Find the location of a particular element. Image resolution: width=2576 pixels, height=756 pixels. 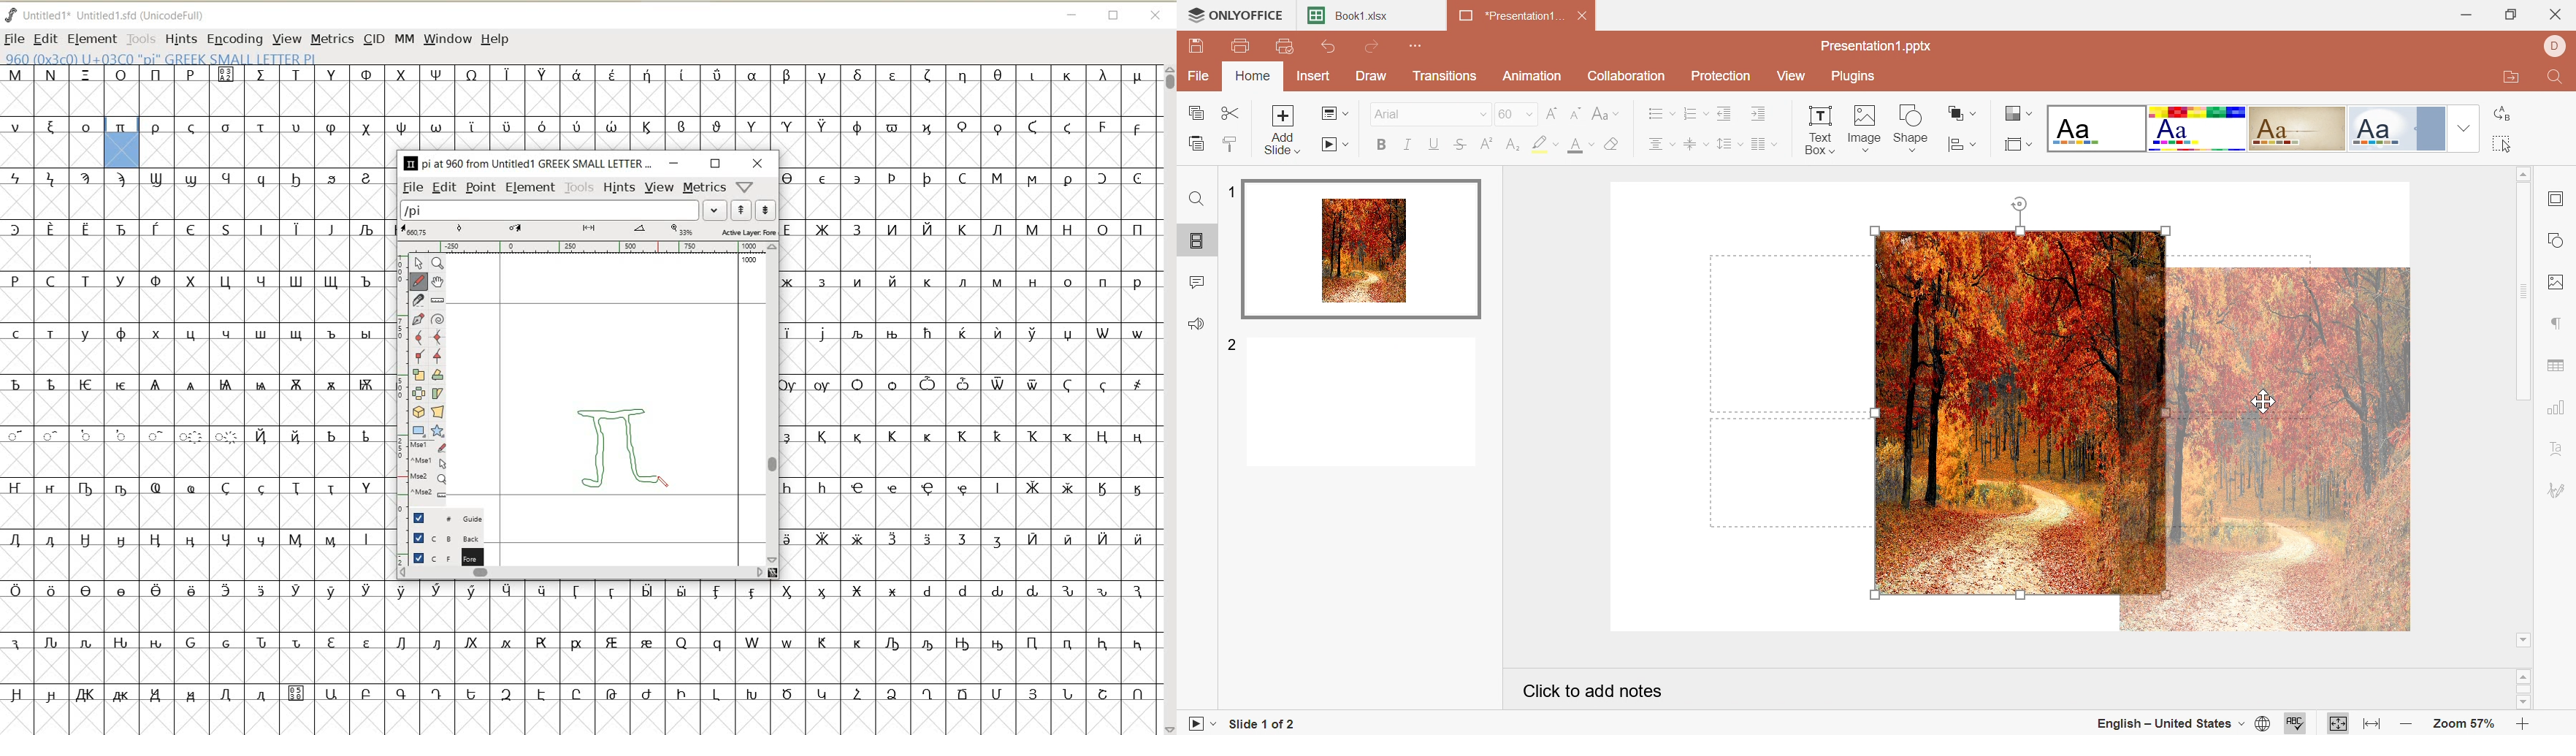

Customize Quick Access Toolbar is located at coordinates (1412, 45).